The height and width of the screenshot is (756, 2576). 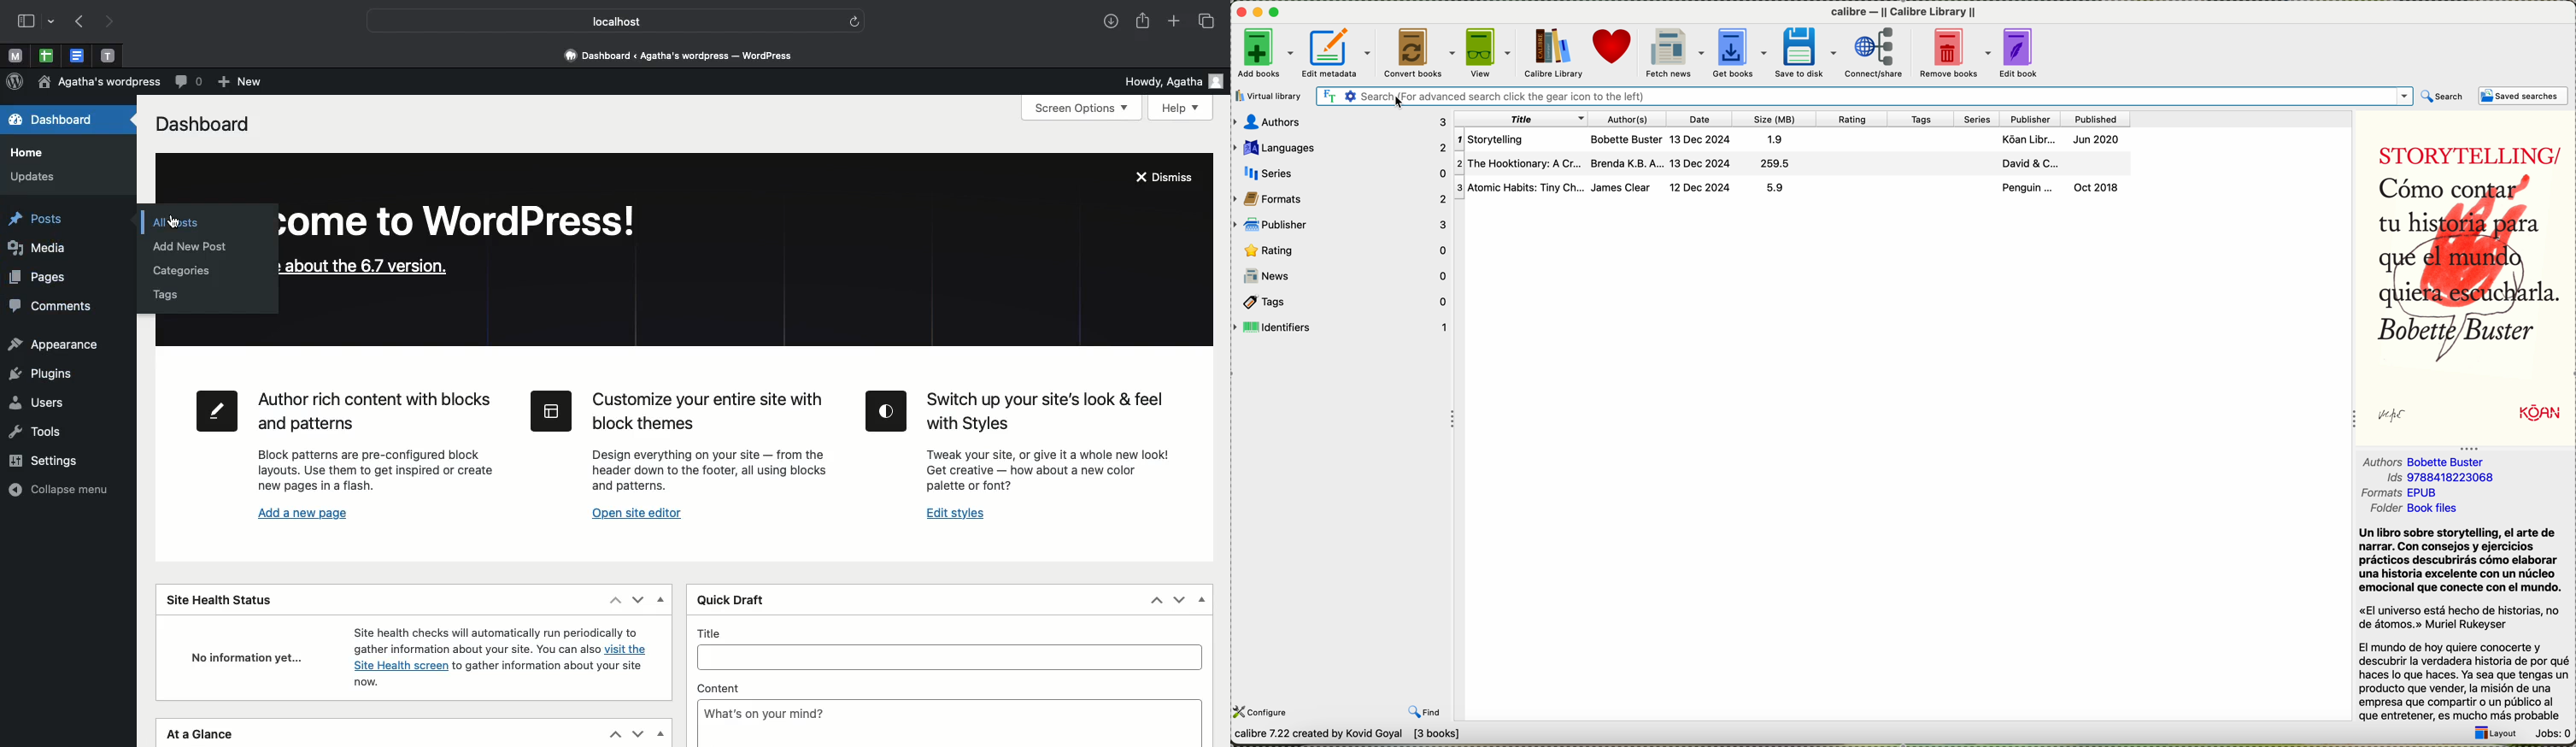 What do you see at coordinates (26, 23) in the screenshot?
I see `Sidebare` at bounding box center [26, 23].